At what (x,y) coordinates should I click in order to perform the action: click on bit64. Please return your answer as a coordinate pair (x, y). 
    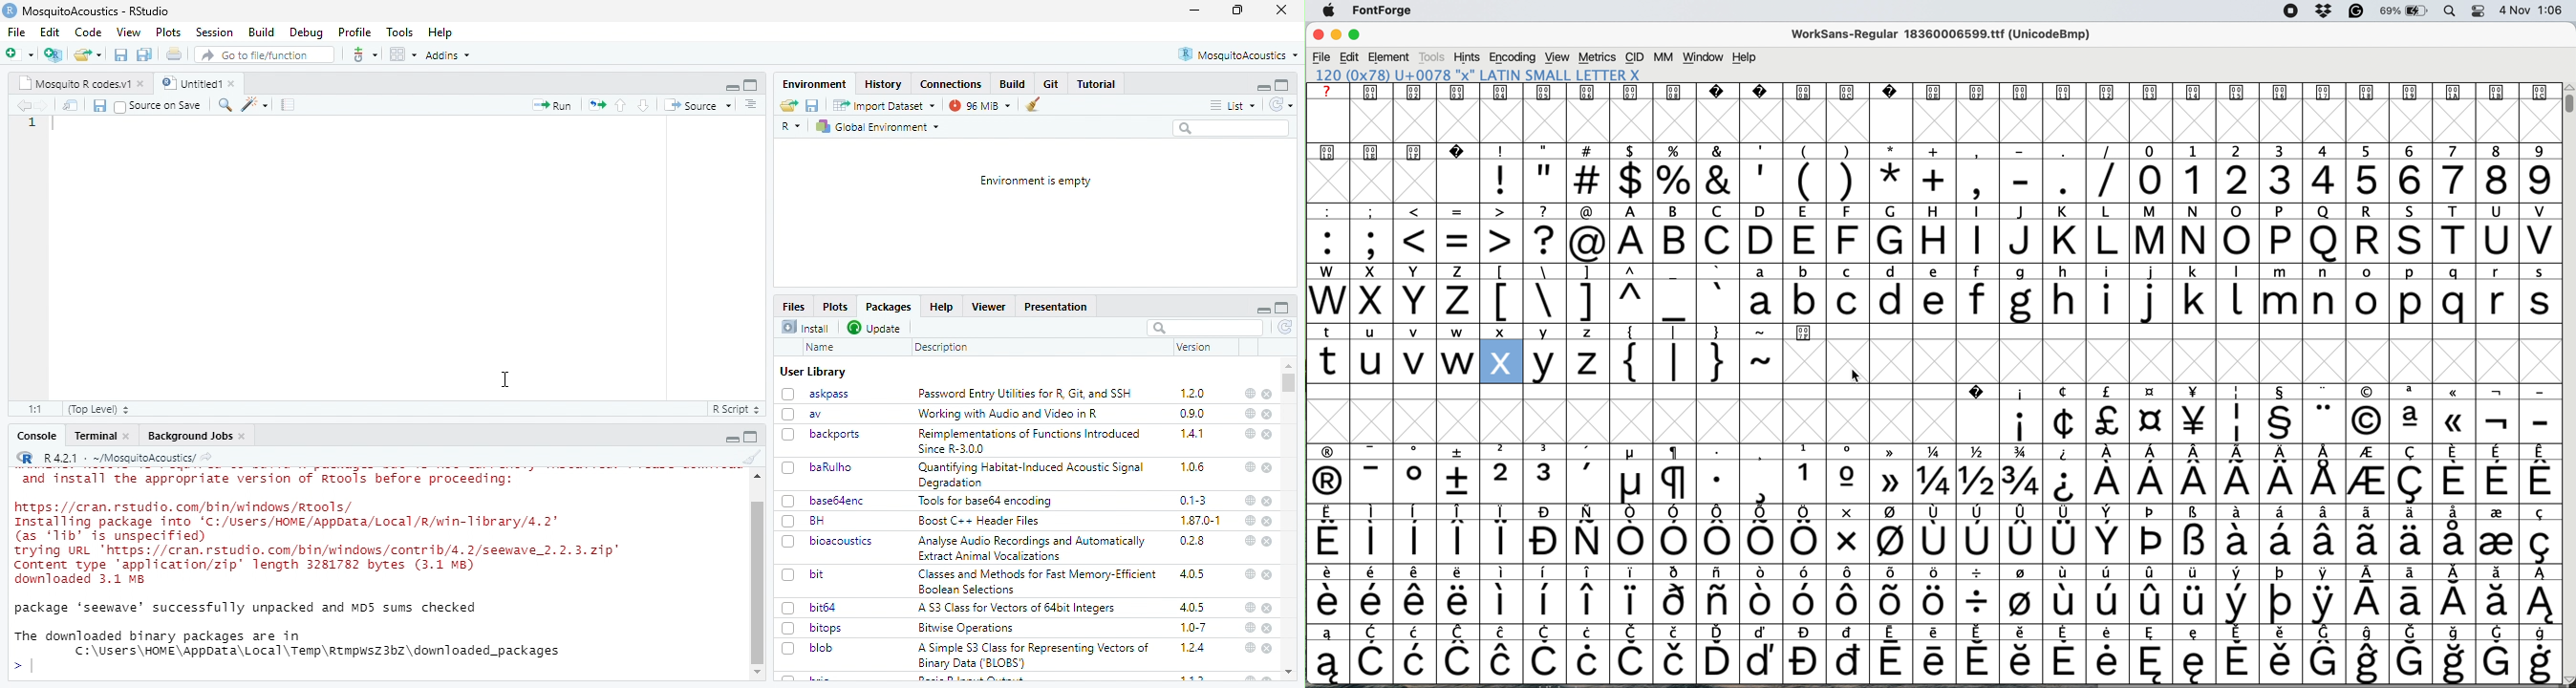
    Looking at the image, I should click on (824, 608).